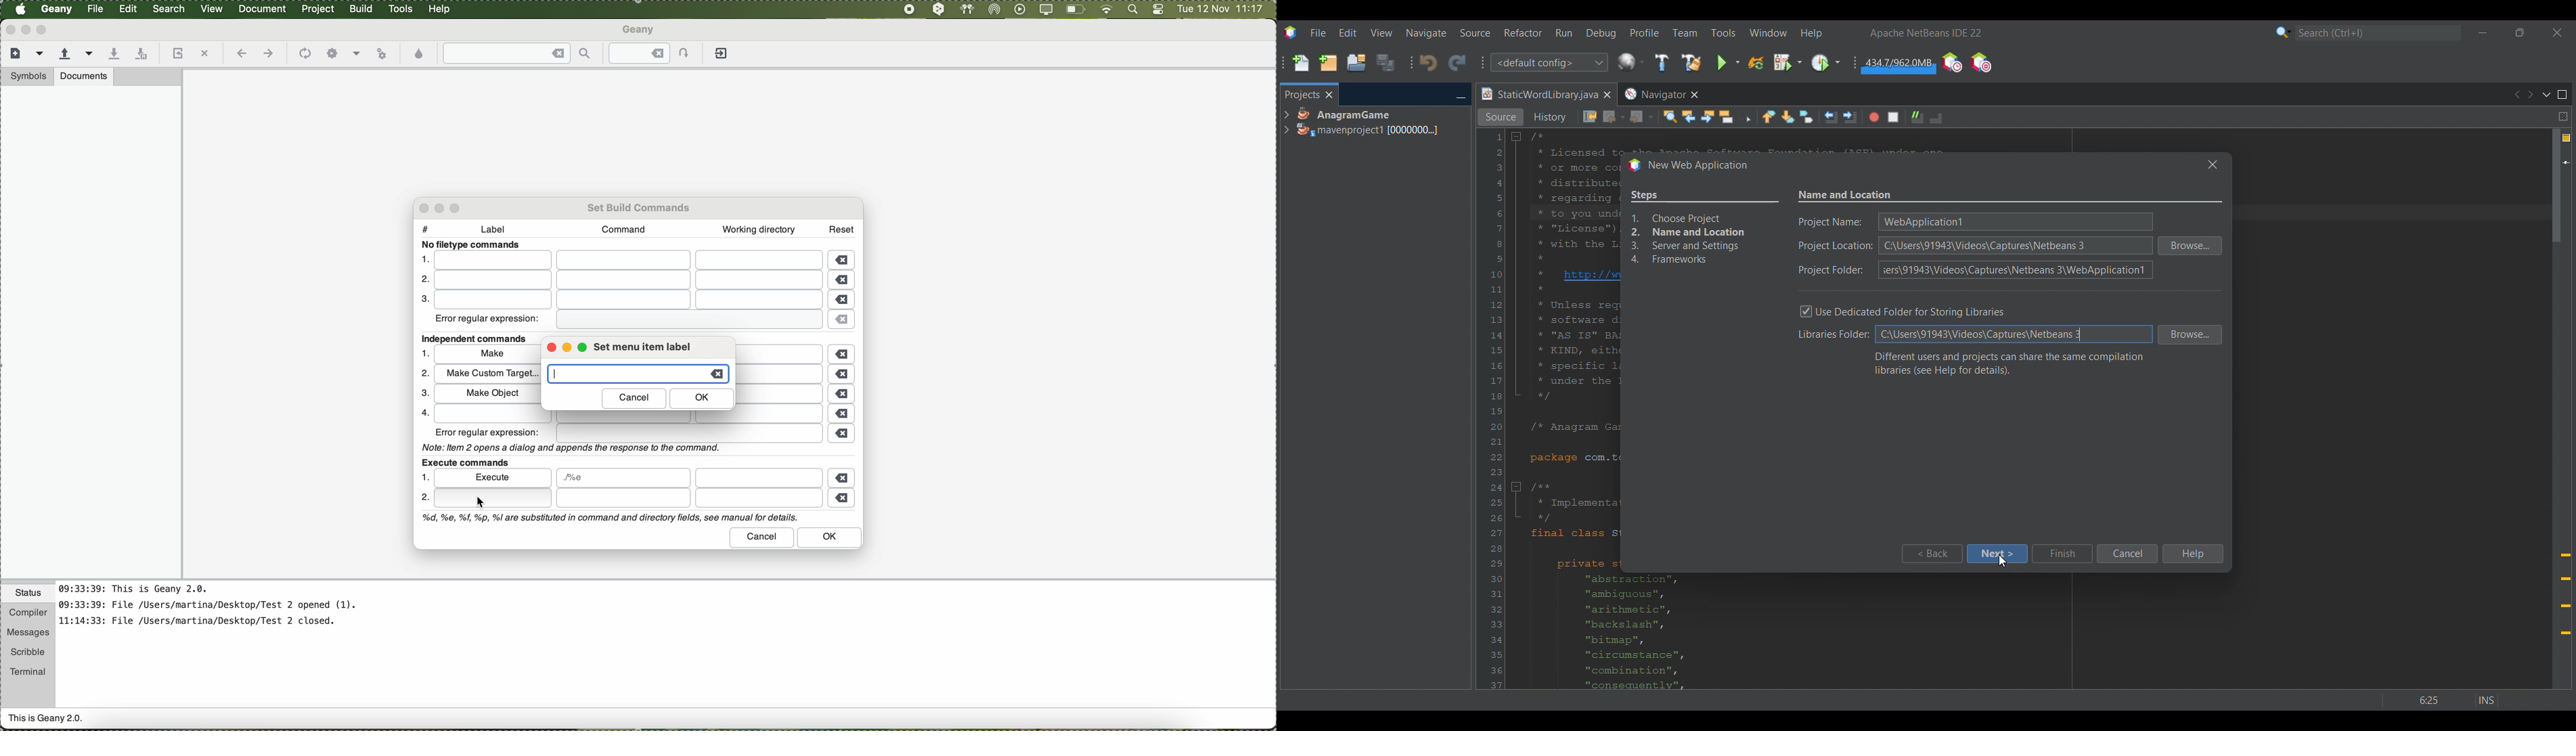 Image resolution: width=2576 pixels, height=756 pixels. What do you see at coordinates (423, 373) in the screenshot?
I see `2` at bounding box center [423, 373].